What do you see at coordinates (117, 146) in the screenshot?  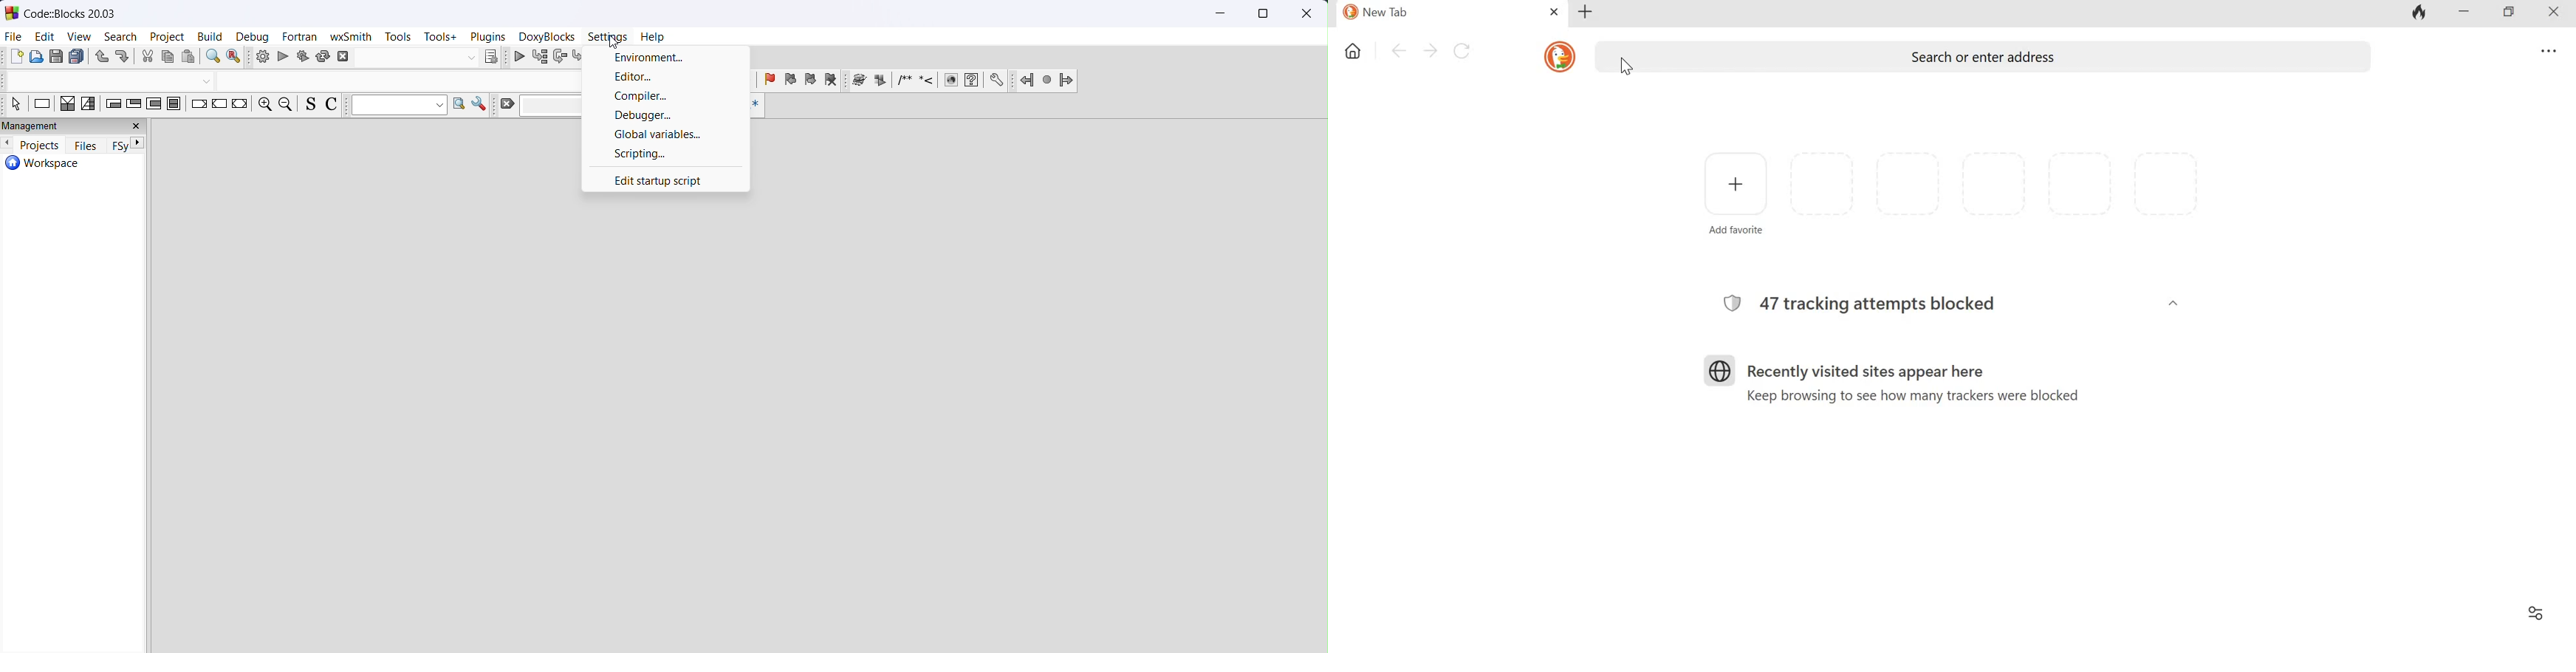 I see `FSy` at bounding box center [117, 146].